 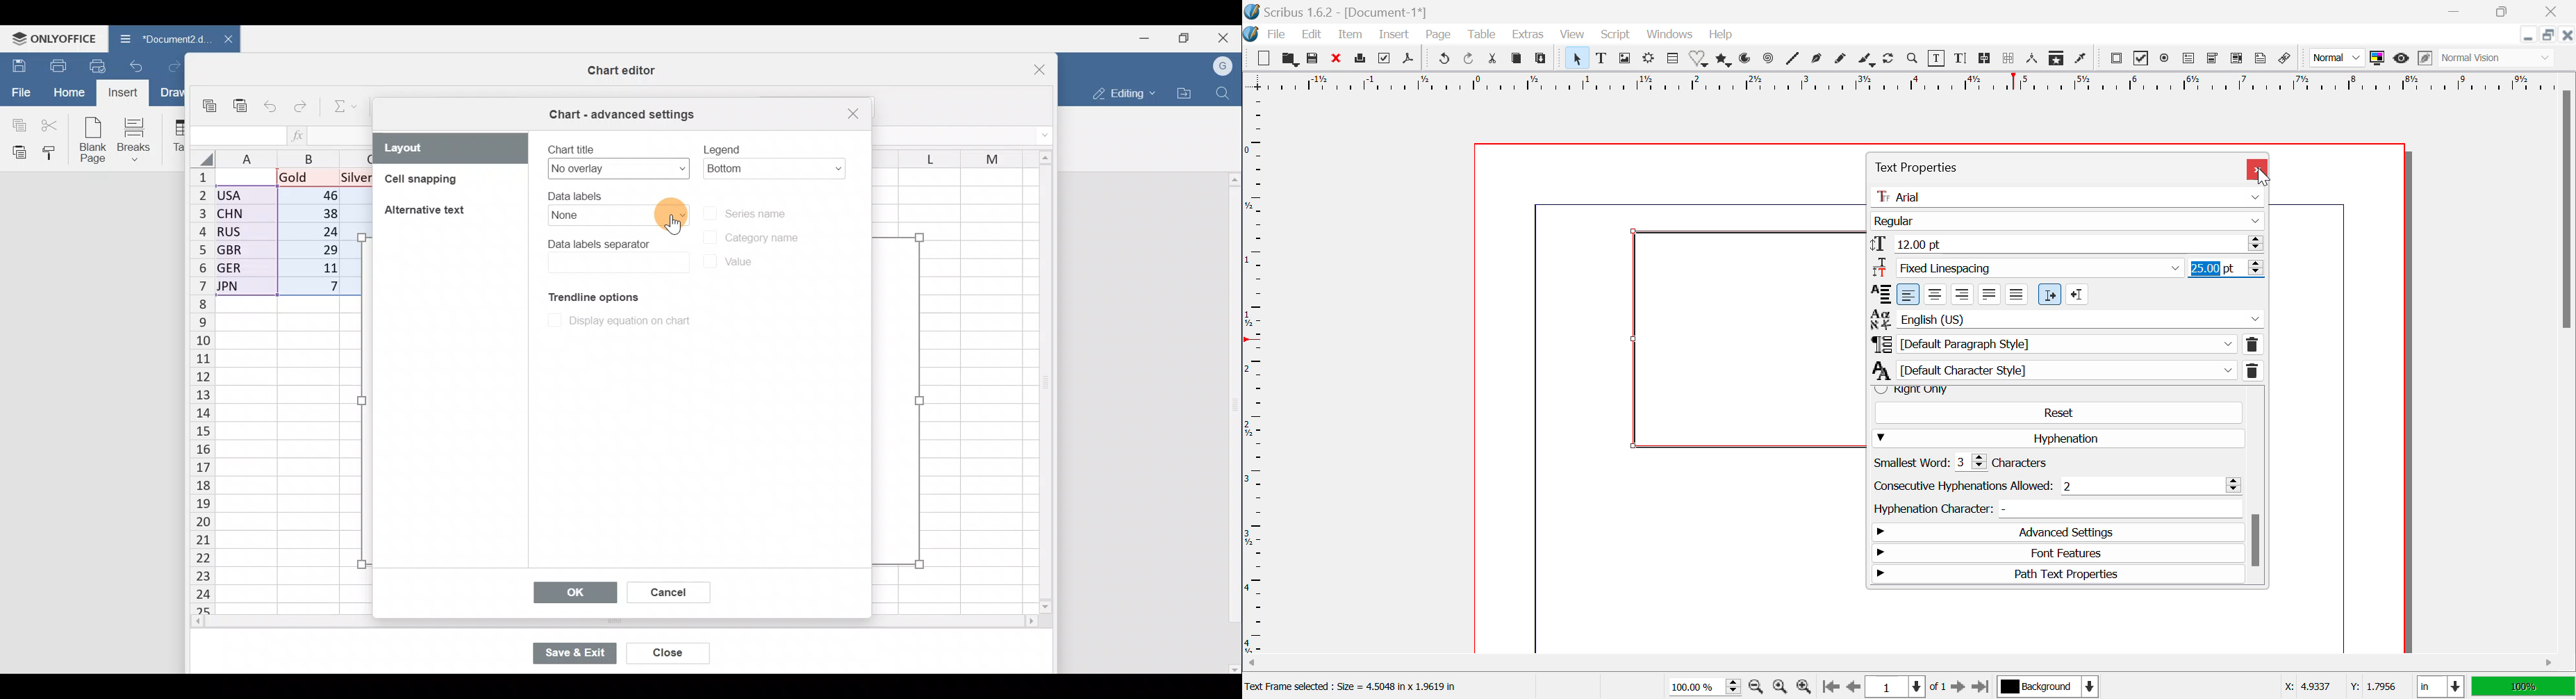 What do you see at coordinates (1935, 294) in the screenshot?
I see `Center align` at bounding box center [1935, 294].